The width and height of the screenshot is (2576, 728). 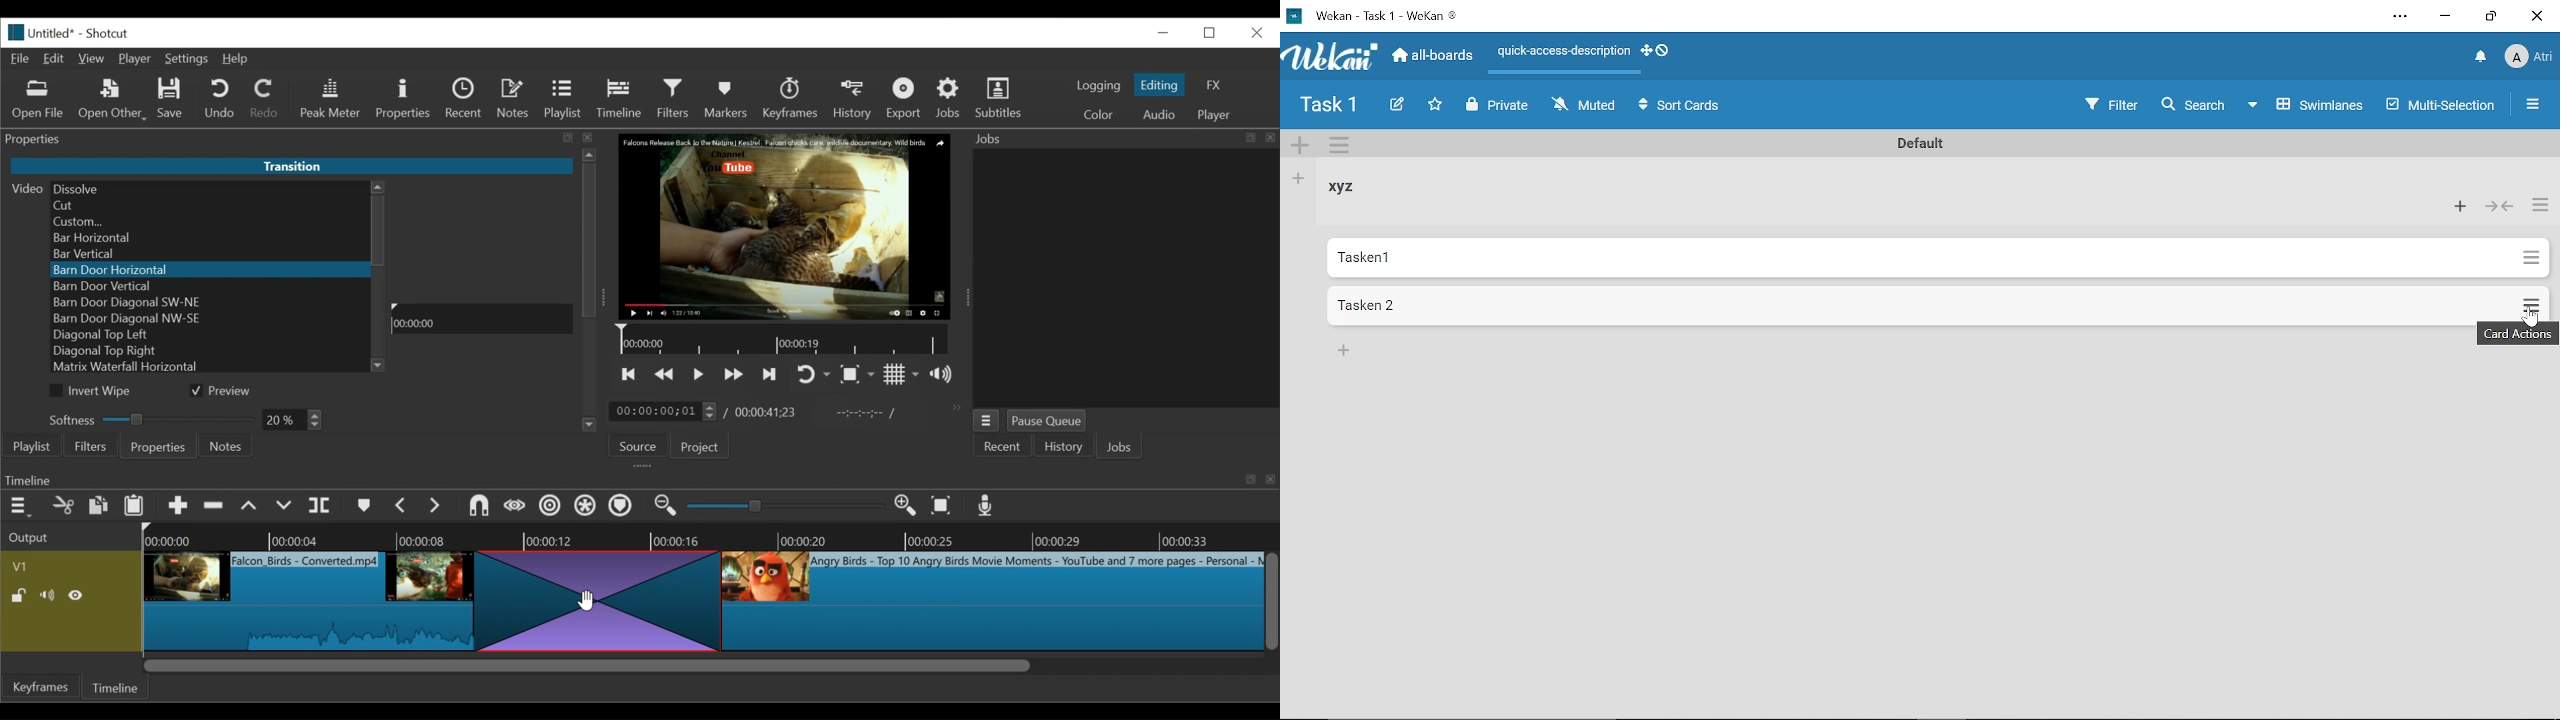 I want to click on Color, so click(x=1097, y=113).